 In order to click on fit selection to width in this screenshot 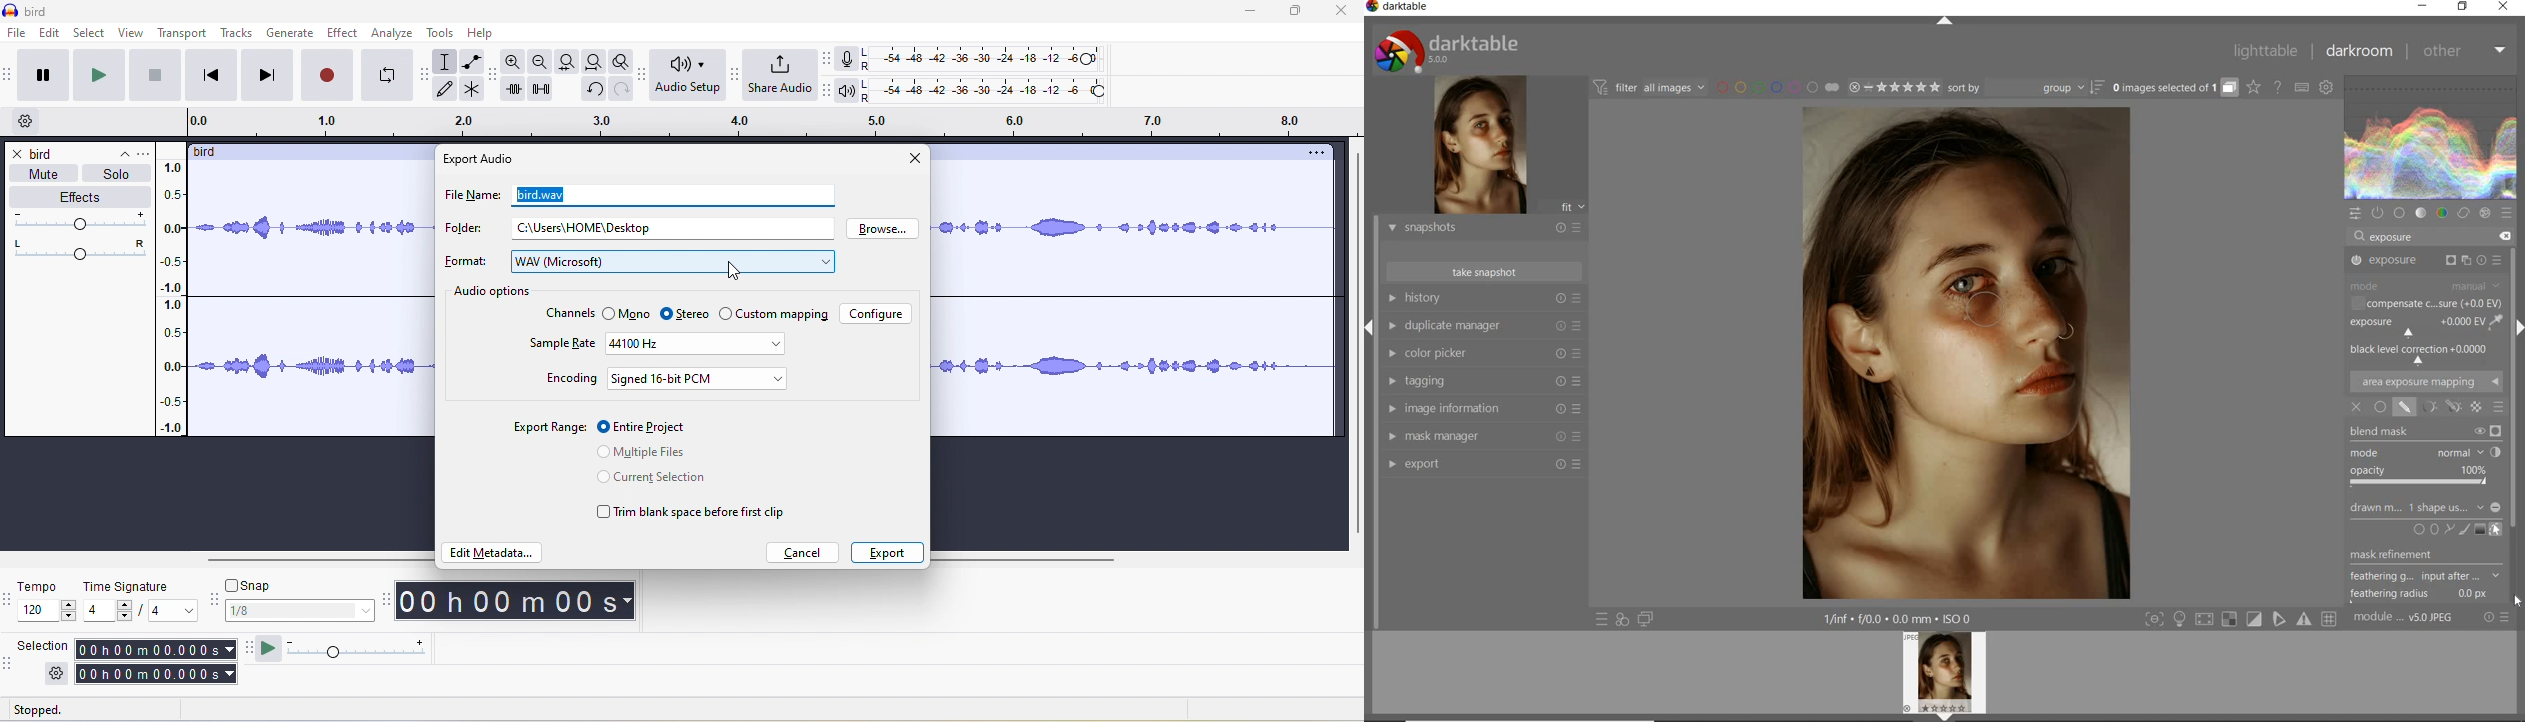, I will do `click(565, 61)`.